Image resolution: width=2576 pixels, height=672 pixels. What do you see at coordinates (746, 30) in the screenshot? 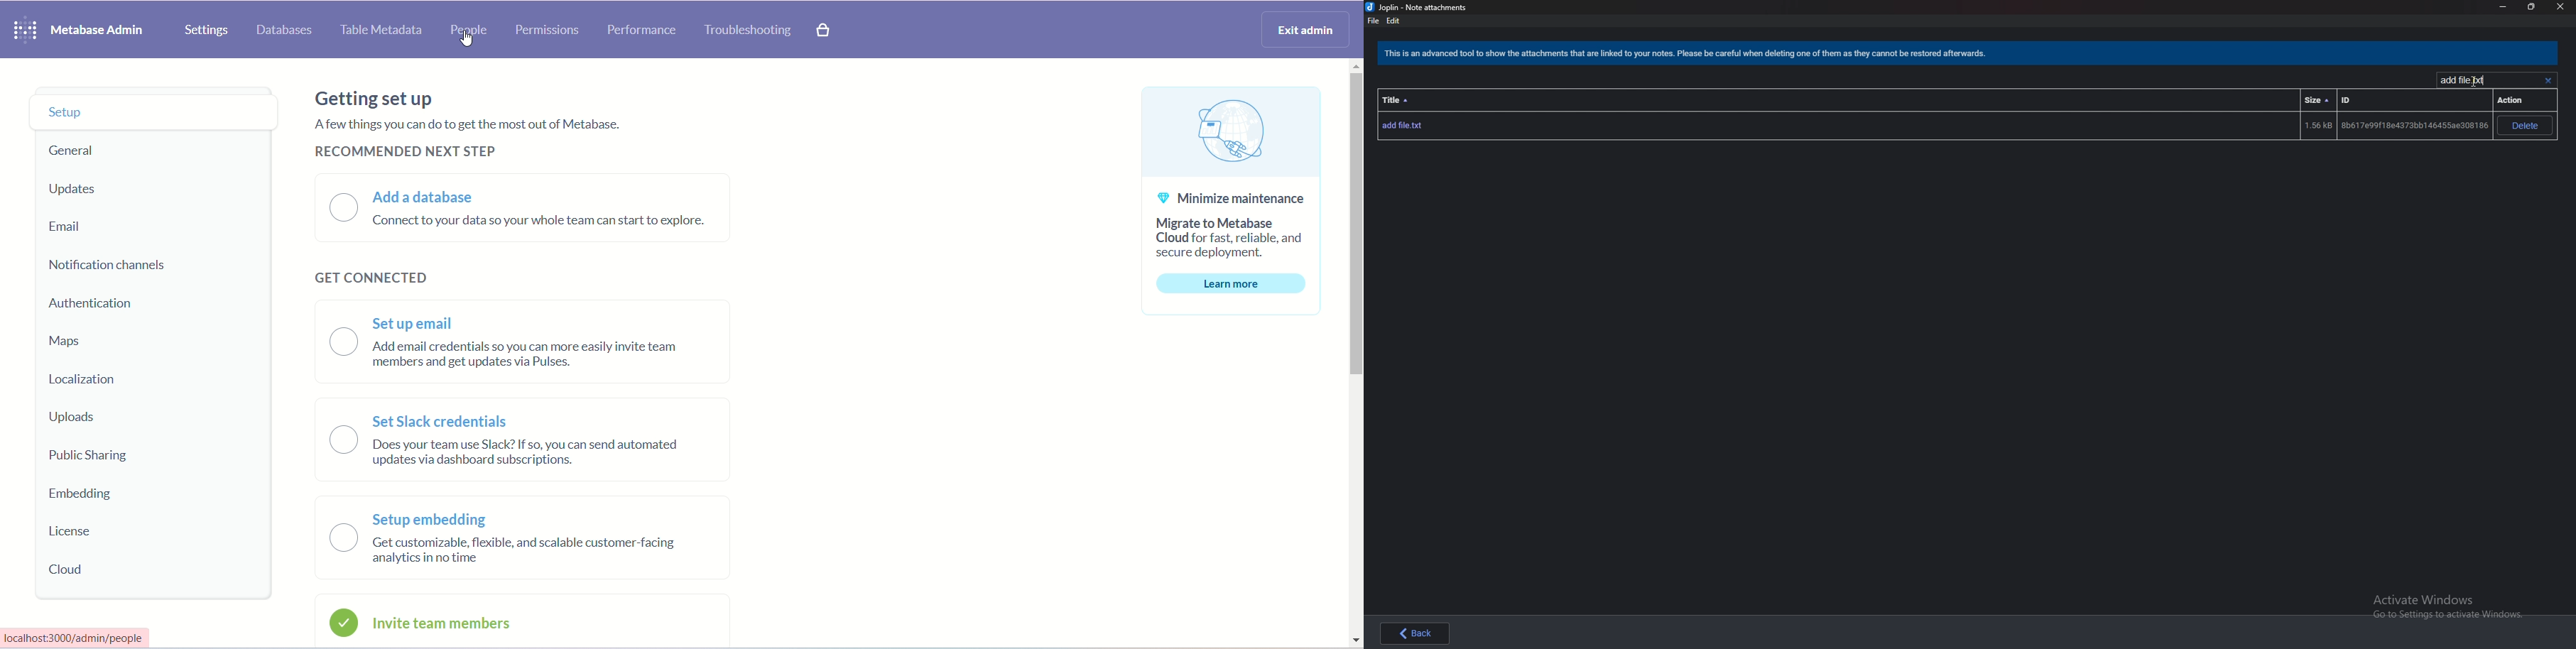
I see `troubleshooting` at bounding box center [746, 30].